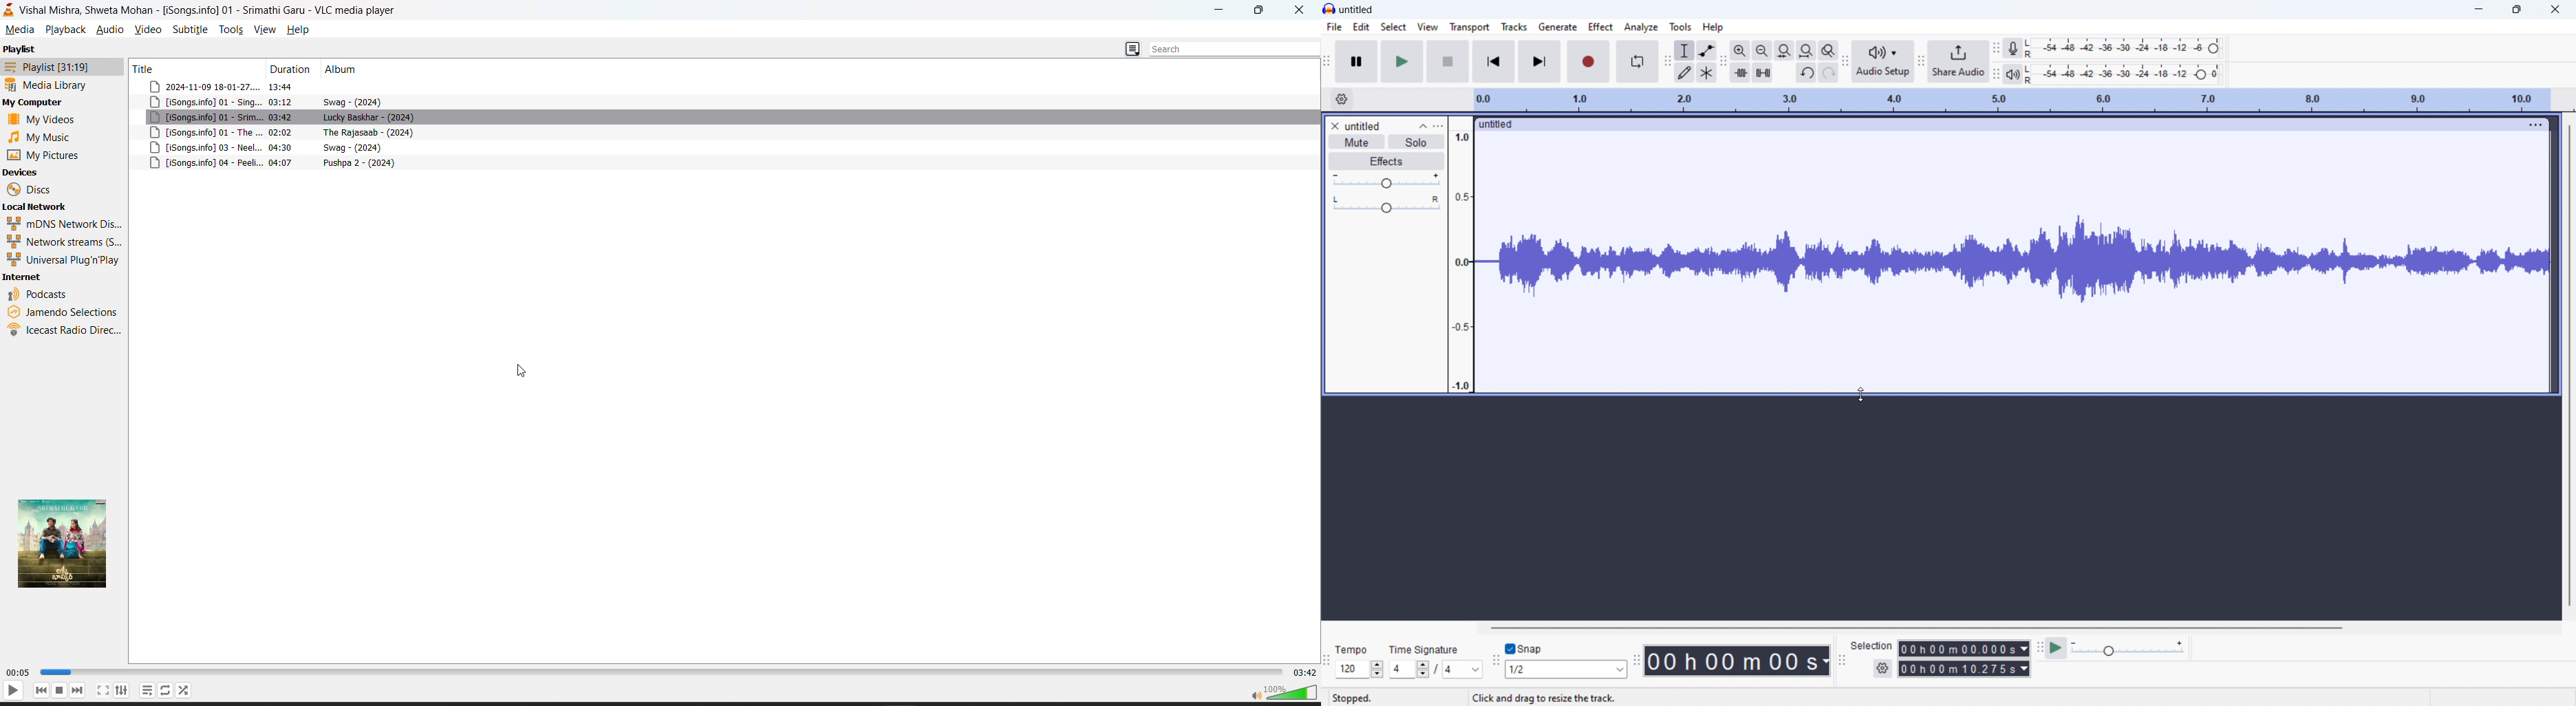  Describe the element at coordinates (1806, 73) in the screenshot. I see `undo` at that location.